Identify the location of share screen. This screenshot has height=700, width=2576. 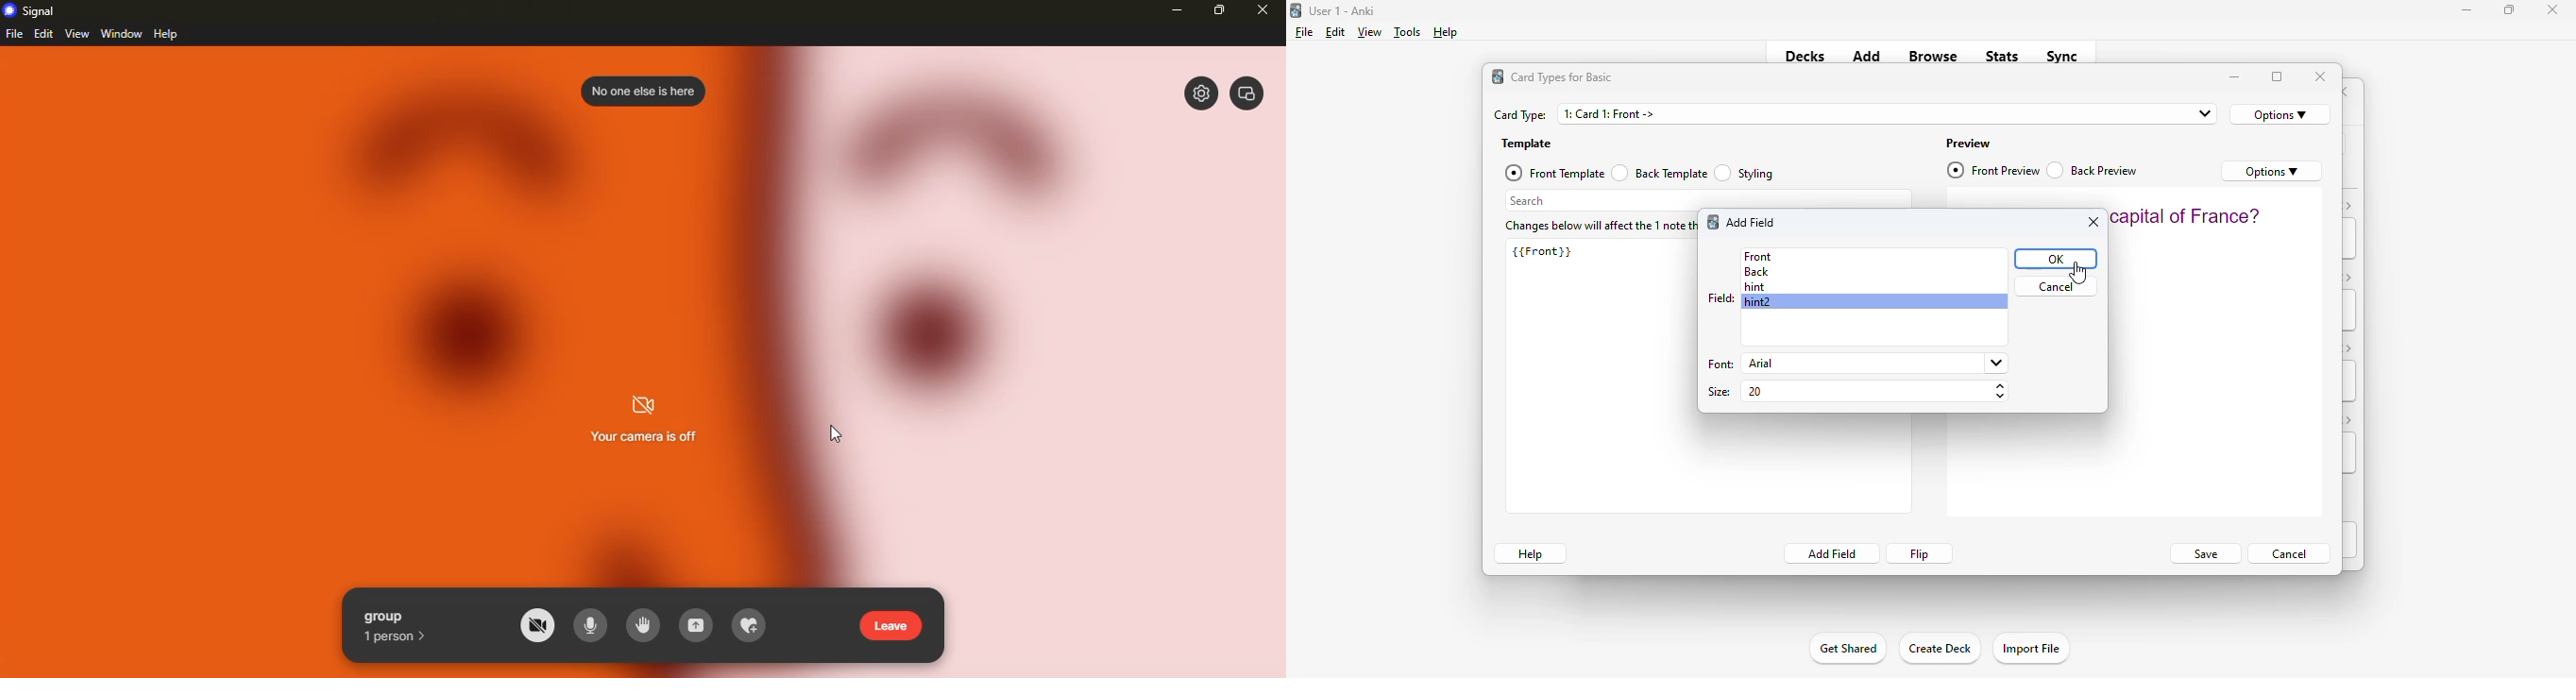
(698, 626).